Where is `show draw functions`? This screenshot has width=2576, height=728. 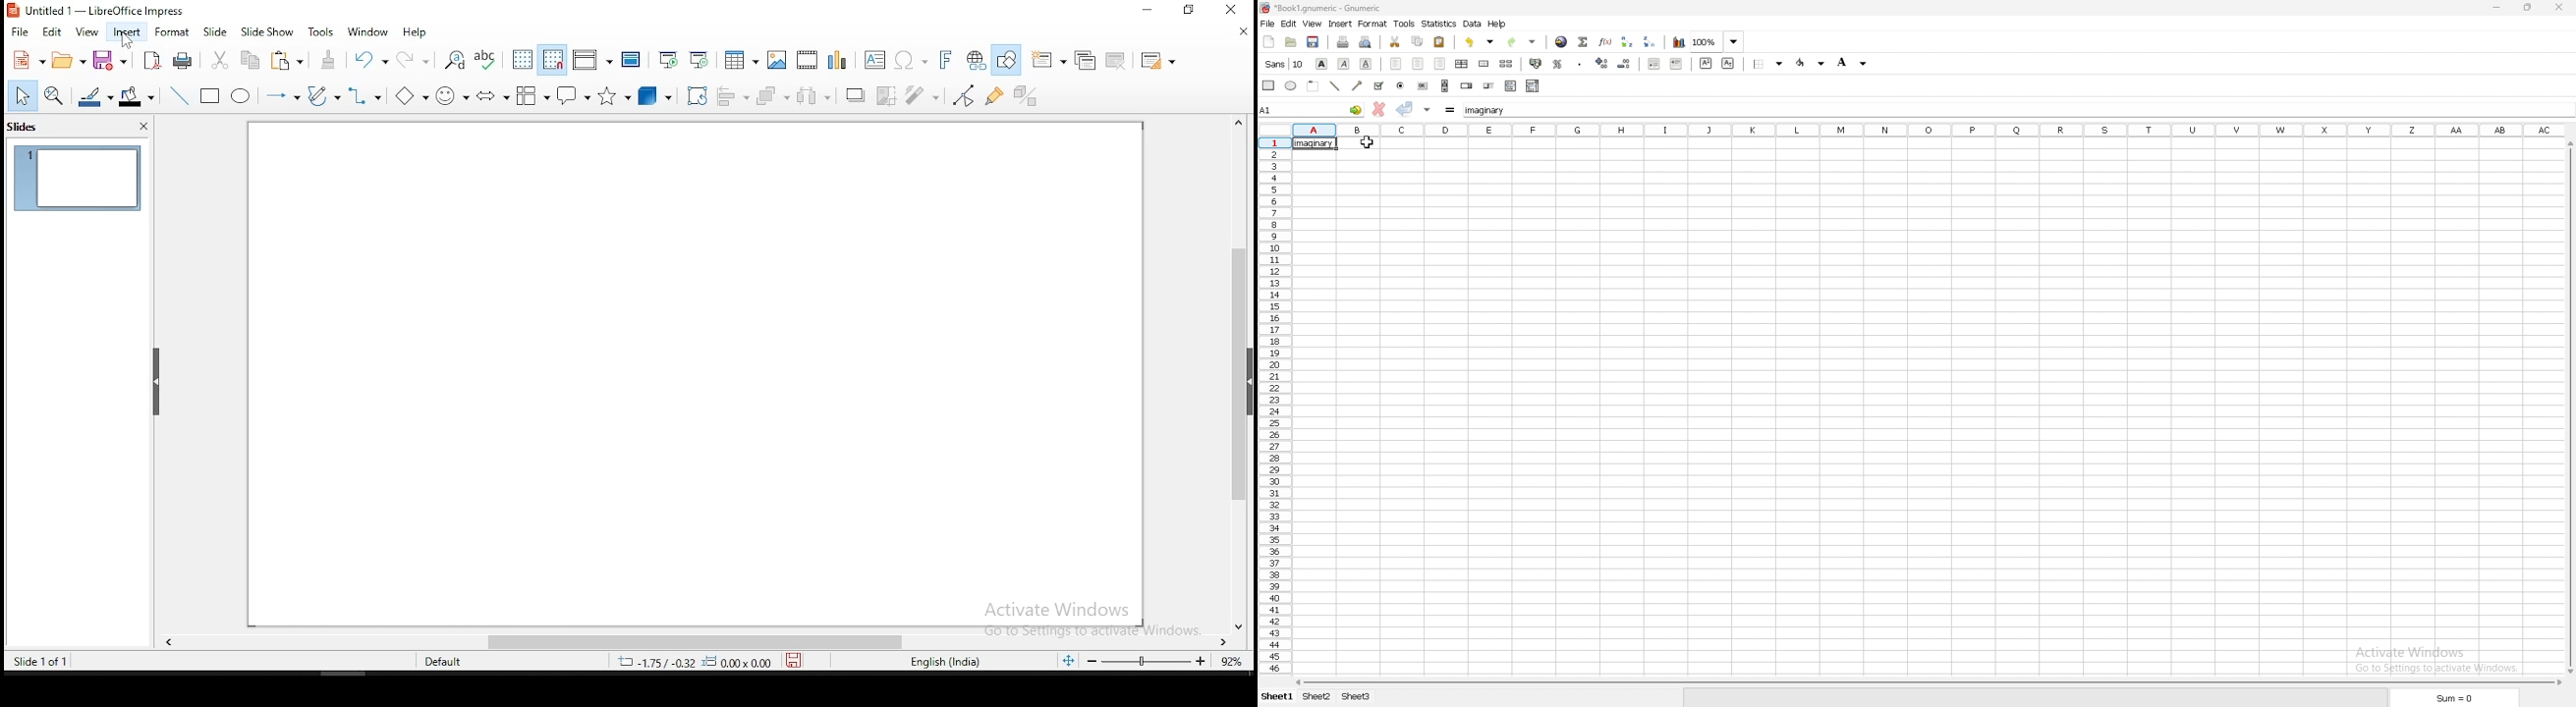 show draw functions is located at coordinates (1009, 61).